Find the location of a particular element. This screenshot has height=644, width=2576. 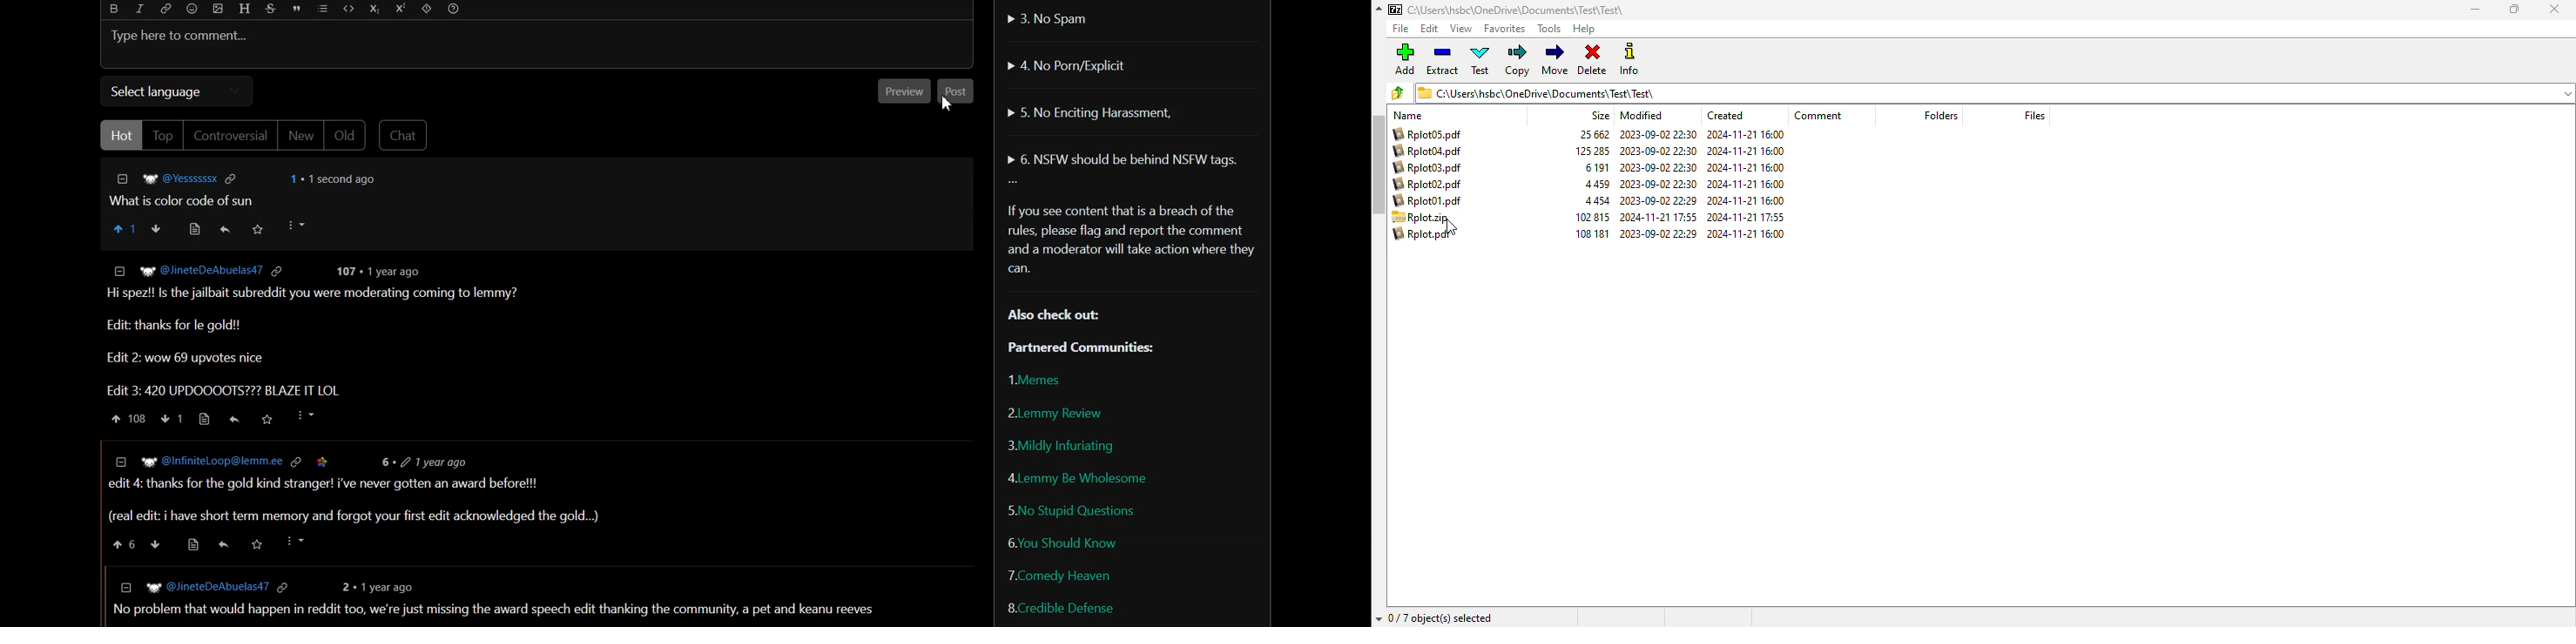

Rplot02.pdf 4459 2023-09-02 22:30 2024-11-21 16:00 is located at coordinates (1590, 184).